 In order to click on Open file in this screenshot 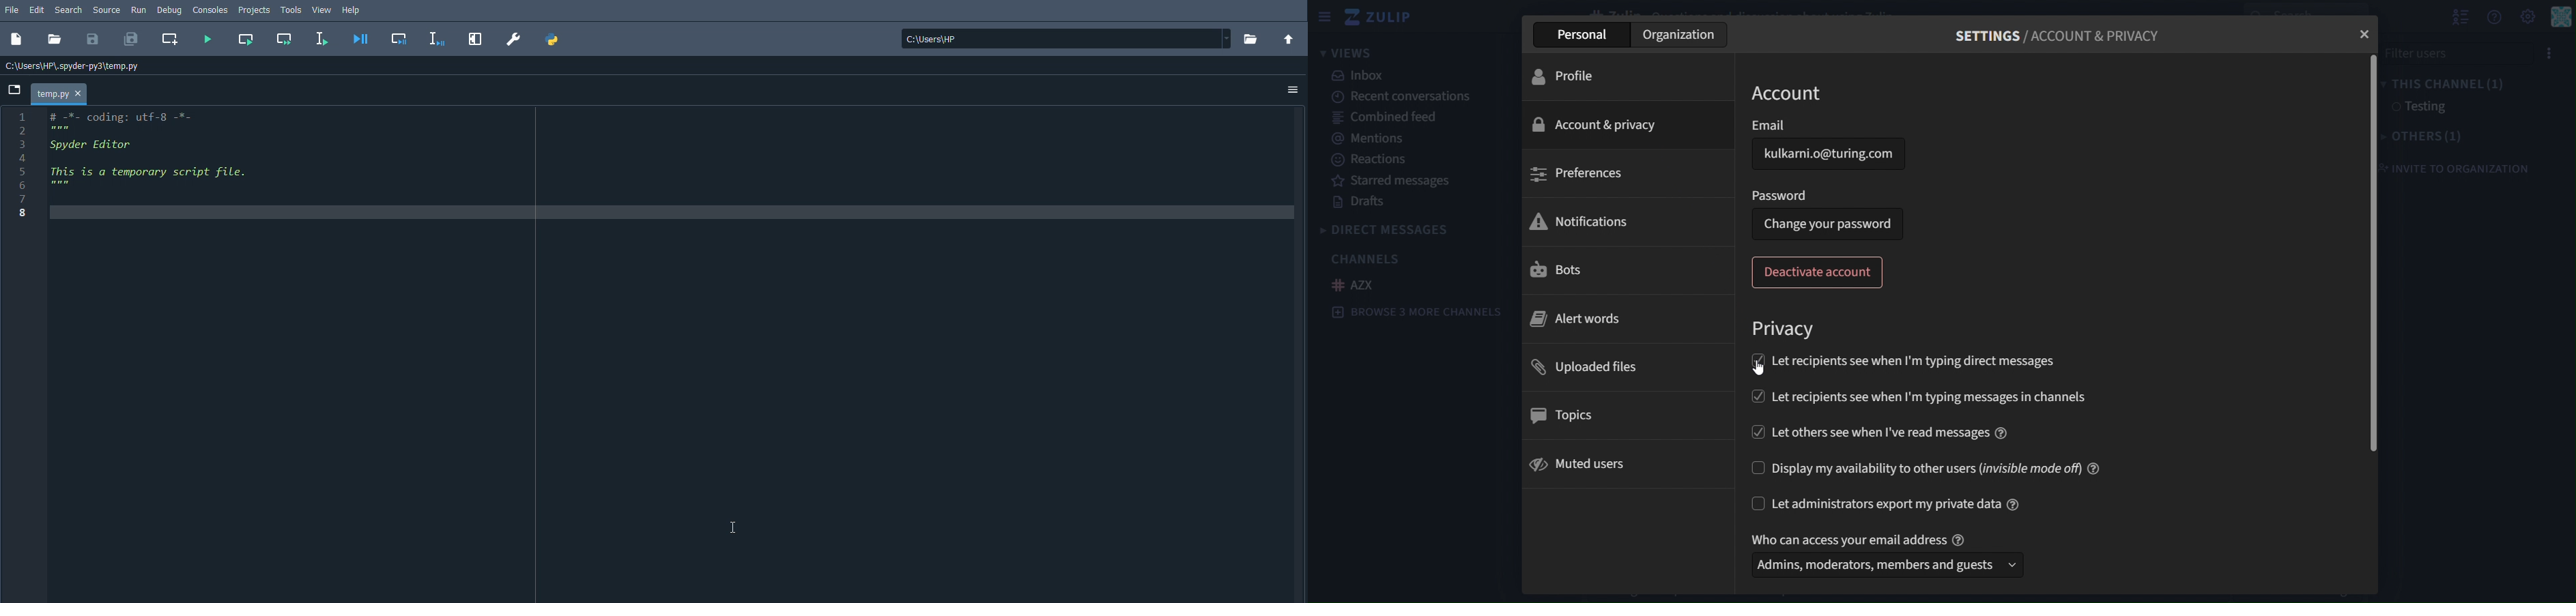, I will do `click(56, 41)`.